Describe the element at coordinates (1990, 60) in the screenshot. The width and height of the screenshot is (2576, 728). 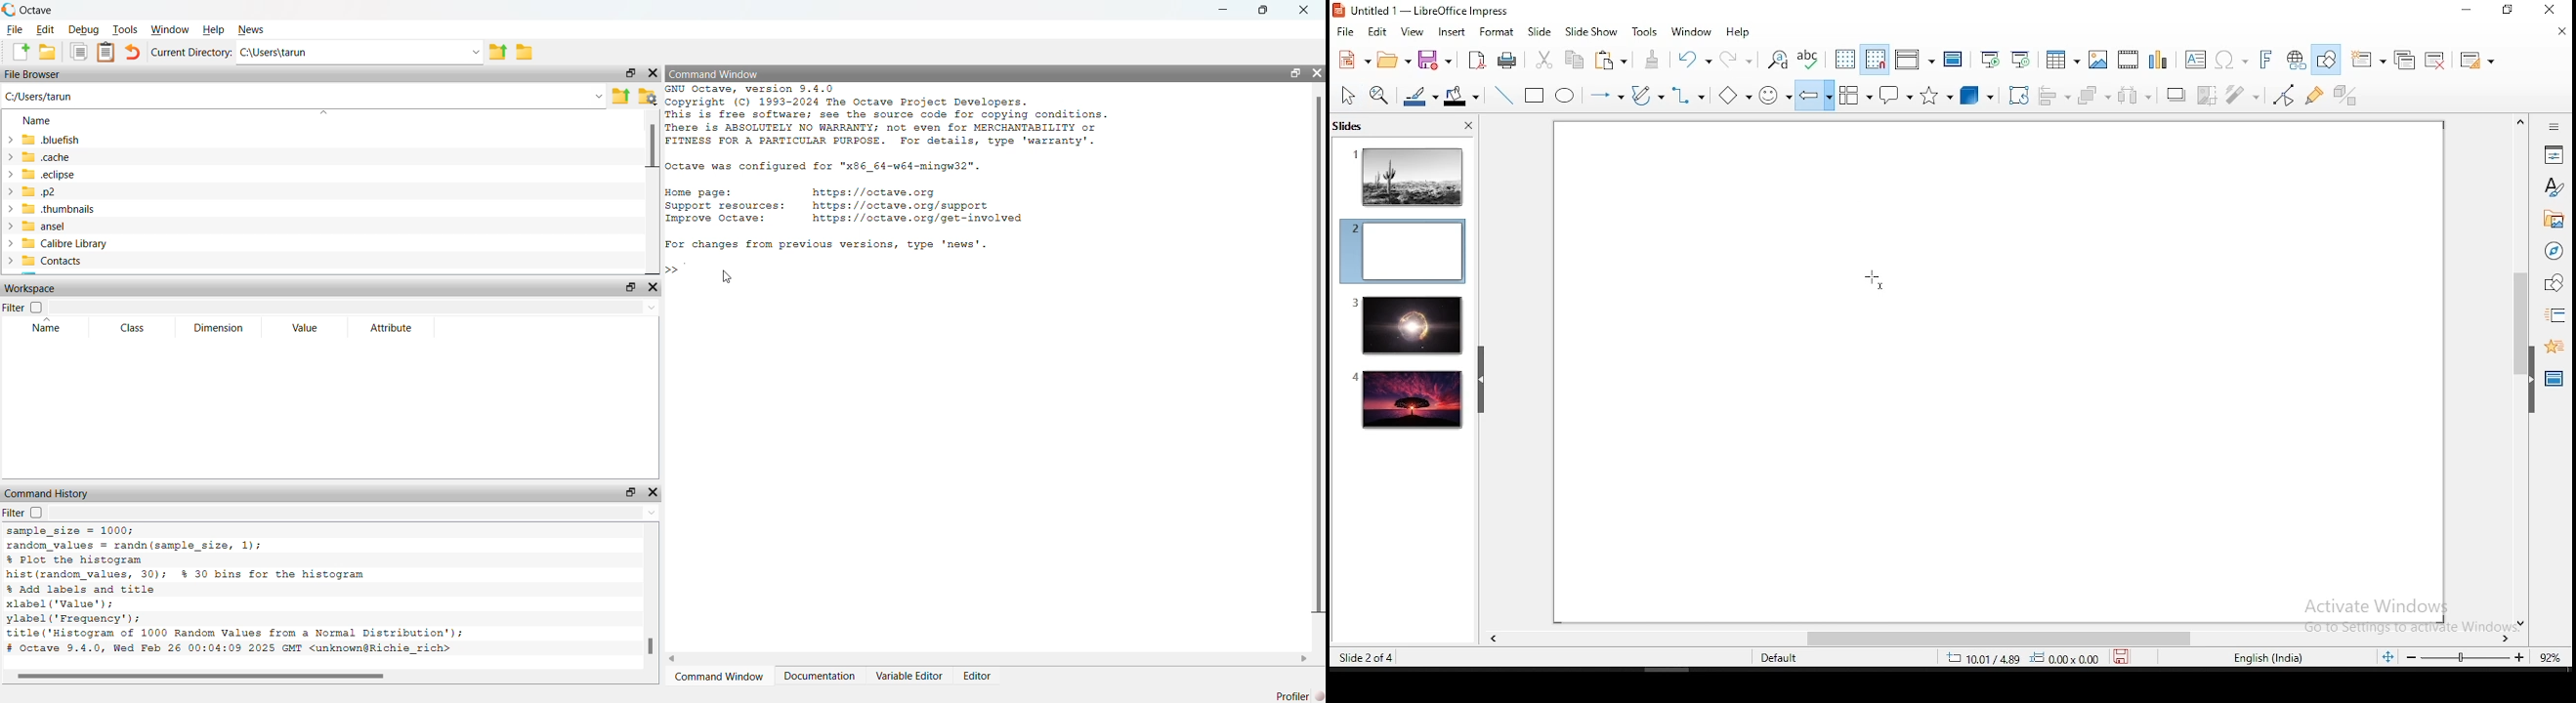
I see `start from first slide` at that location.